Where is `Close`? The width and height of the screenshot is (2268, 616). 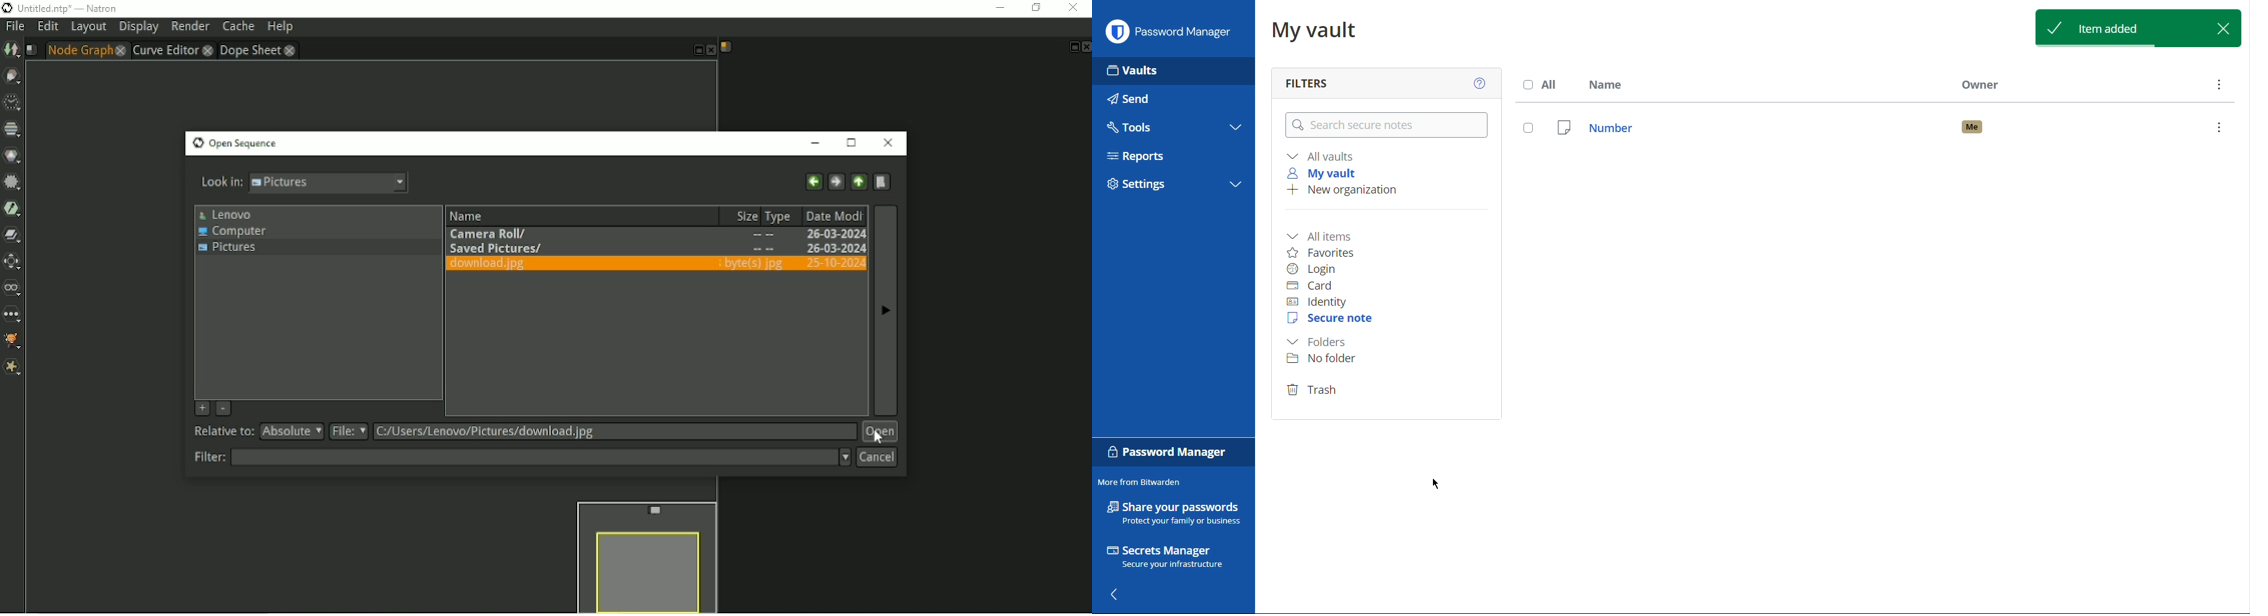 Close is located at coordinates (890, 142).